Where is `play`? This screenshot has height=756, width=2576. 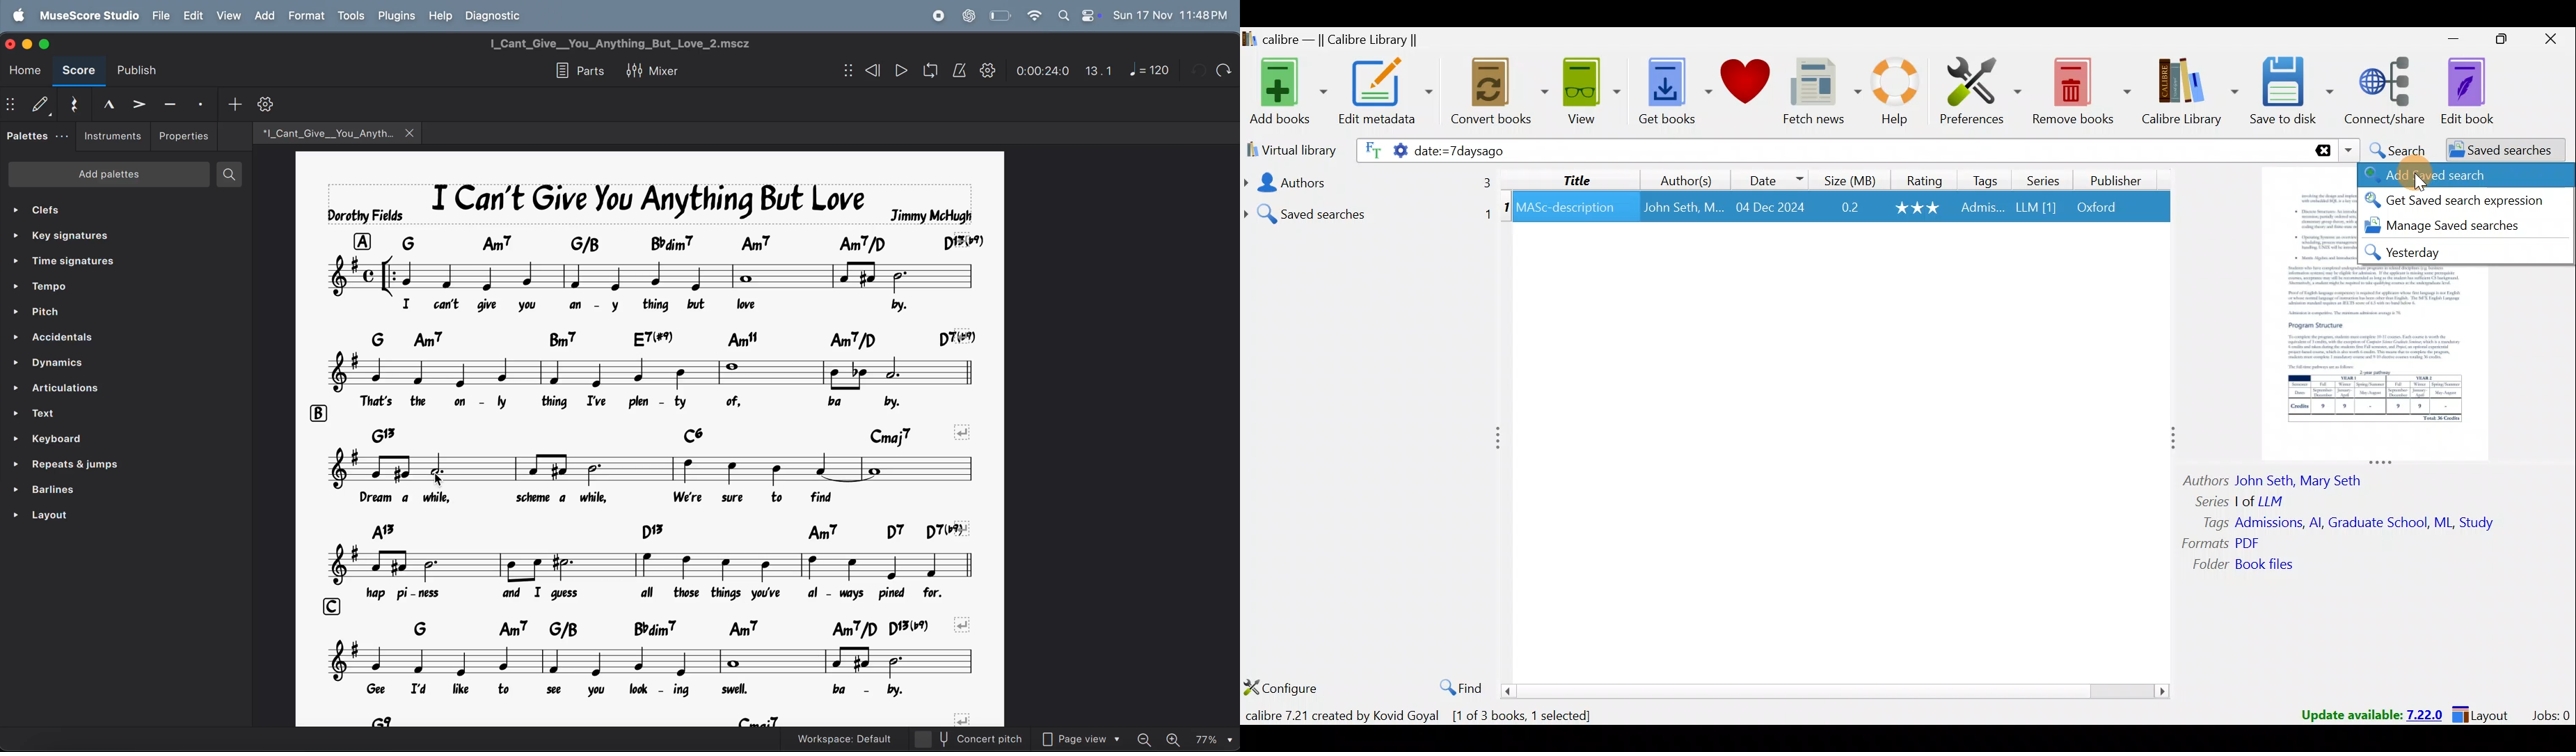 play is located at coordinates (897, 70).